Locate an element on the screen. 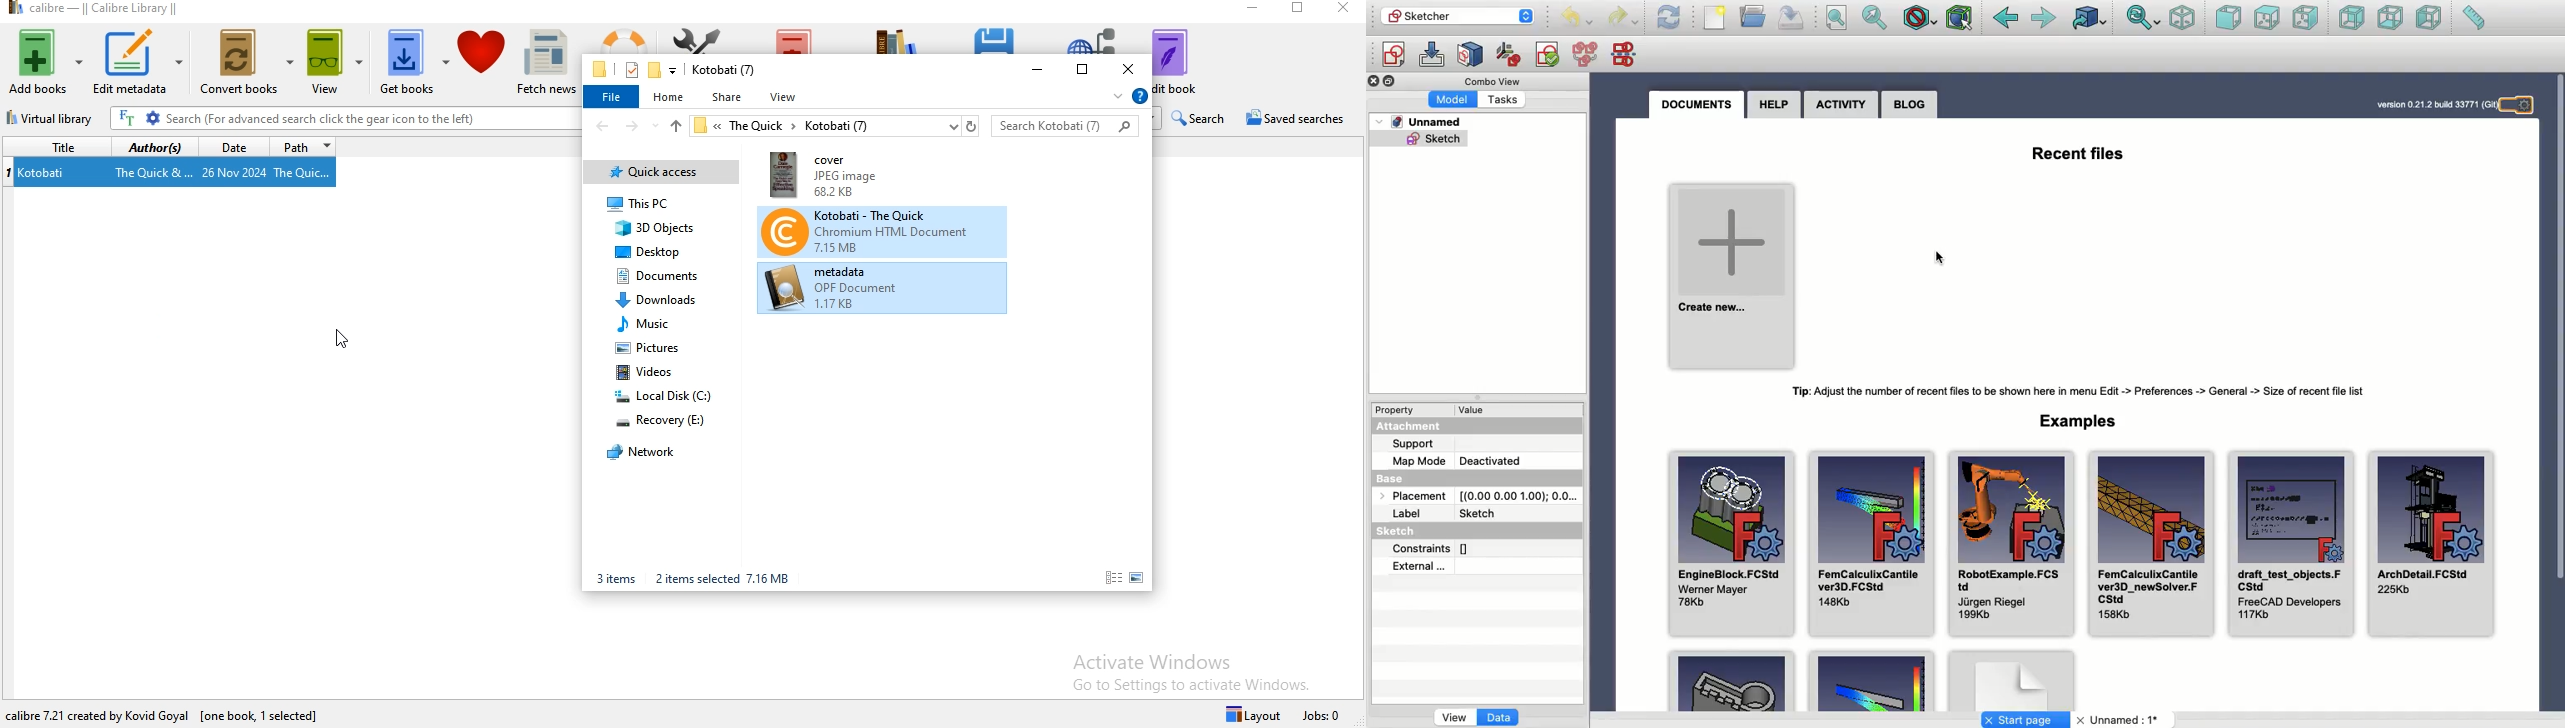  Activate Windows
Go to Settings to activate Windows. is located at coordinates (1192, 669).